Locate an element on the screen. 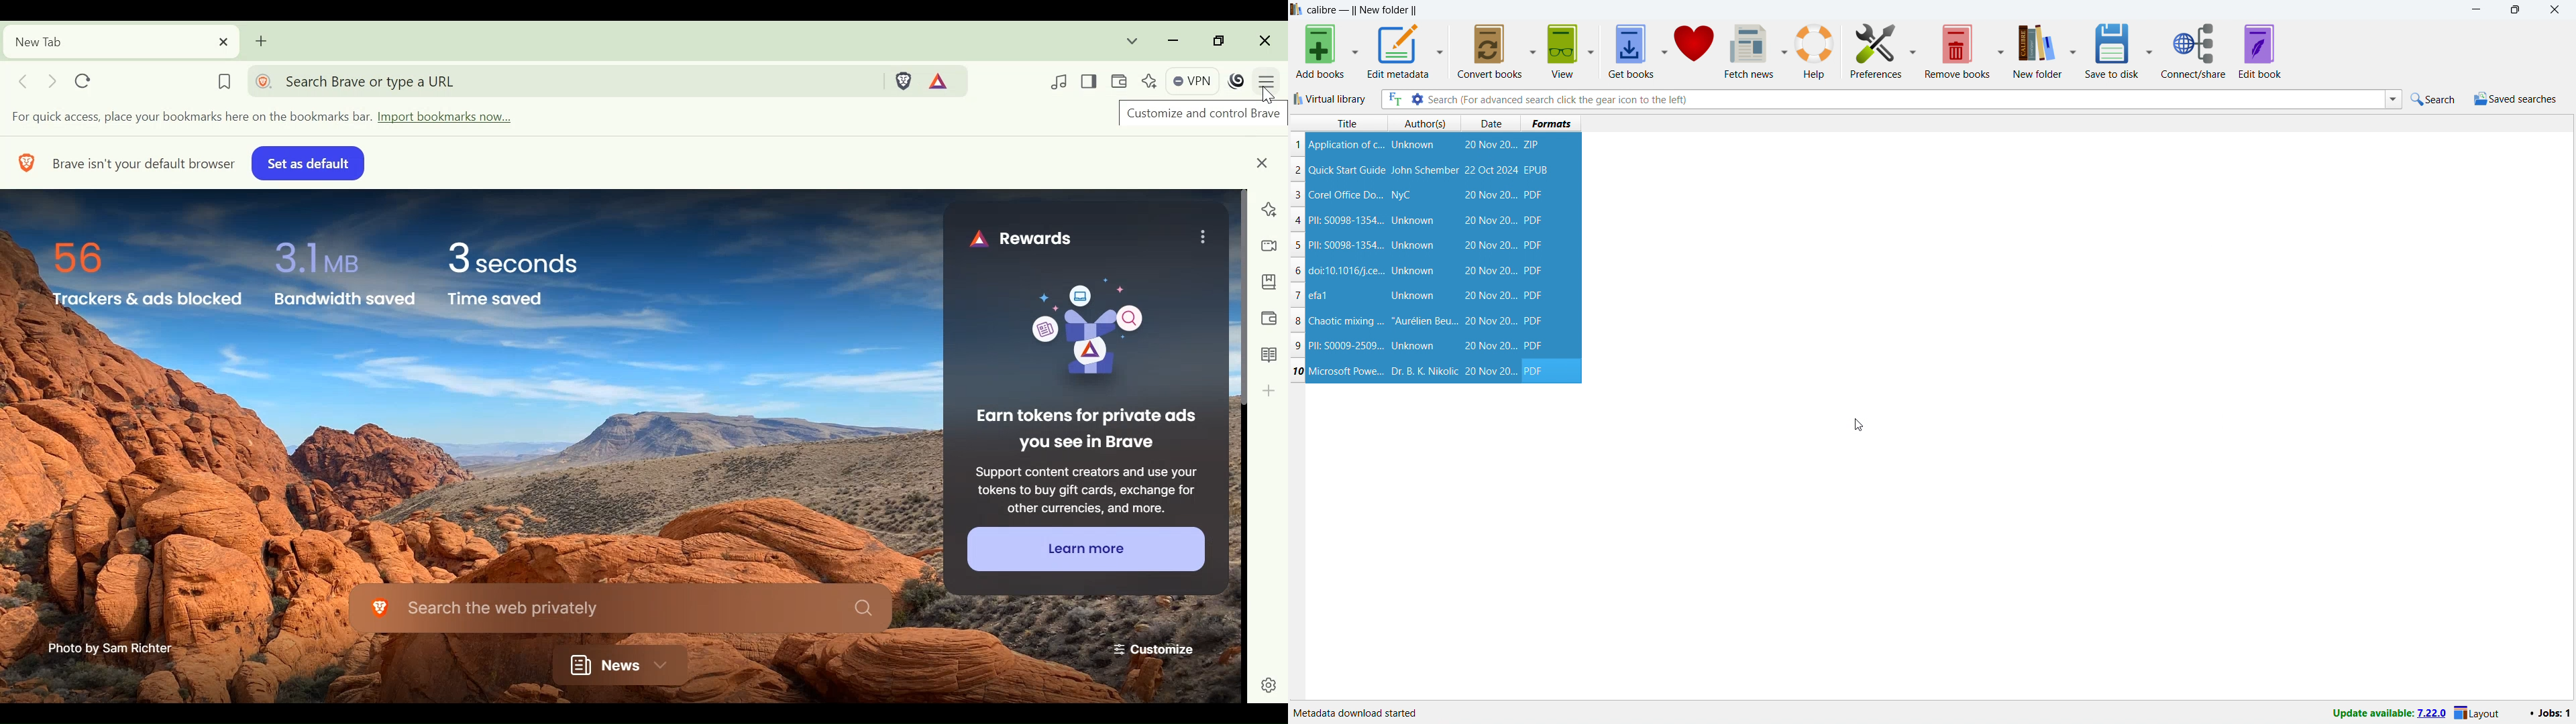 This screenshot has height=728, width=2576. Microsoft Powe... is located at coordinates (1346, 370).